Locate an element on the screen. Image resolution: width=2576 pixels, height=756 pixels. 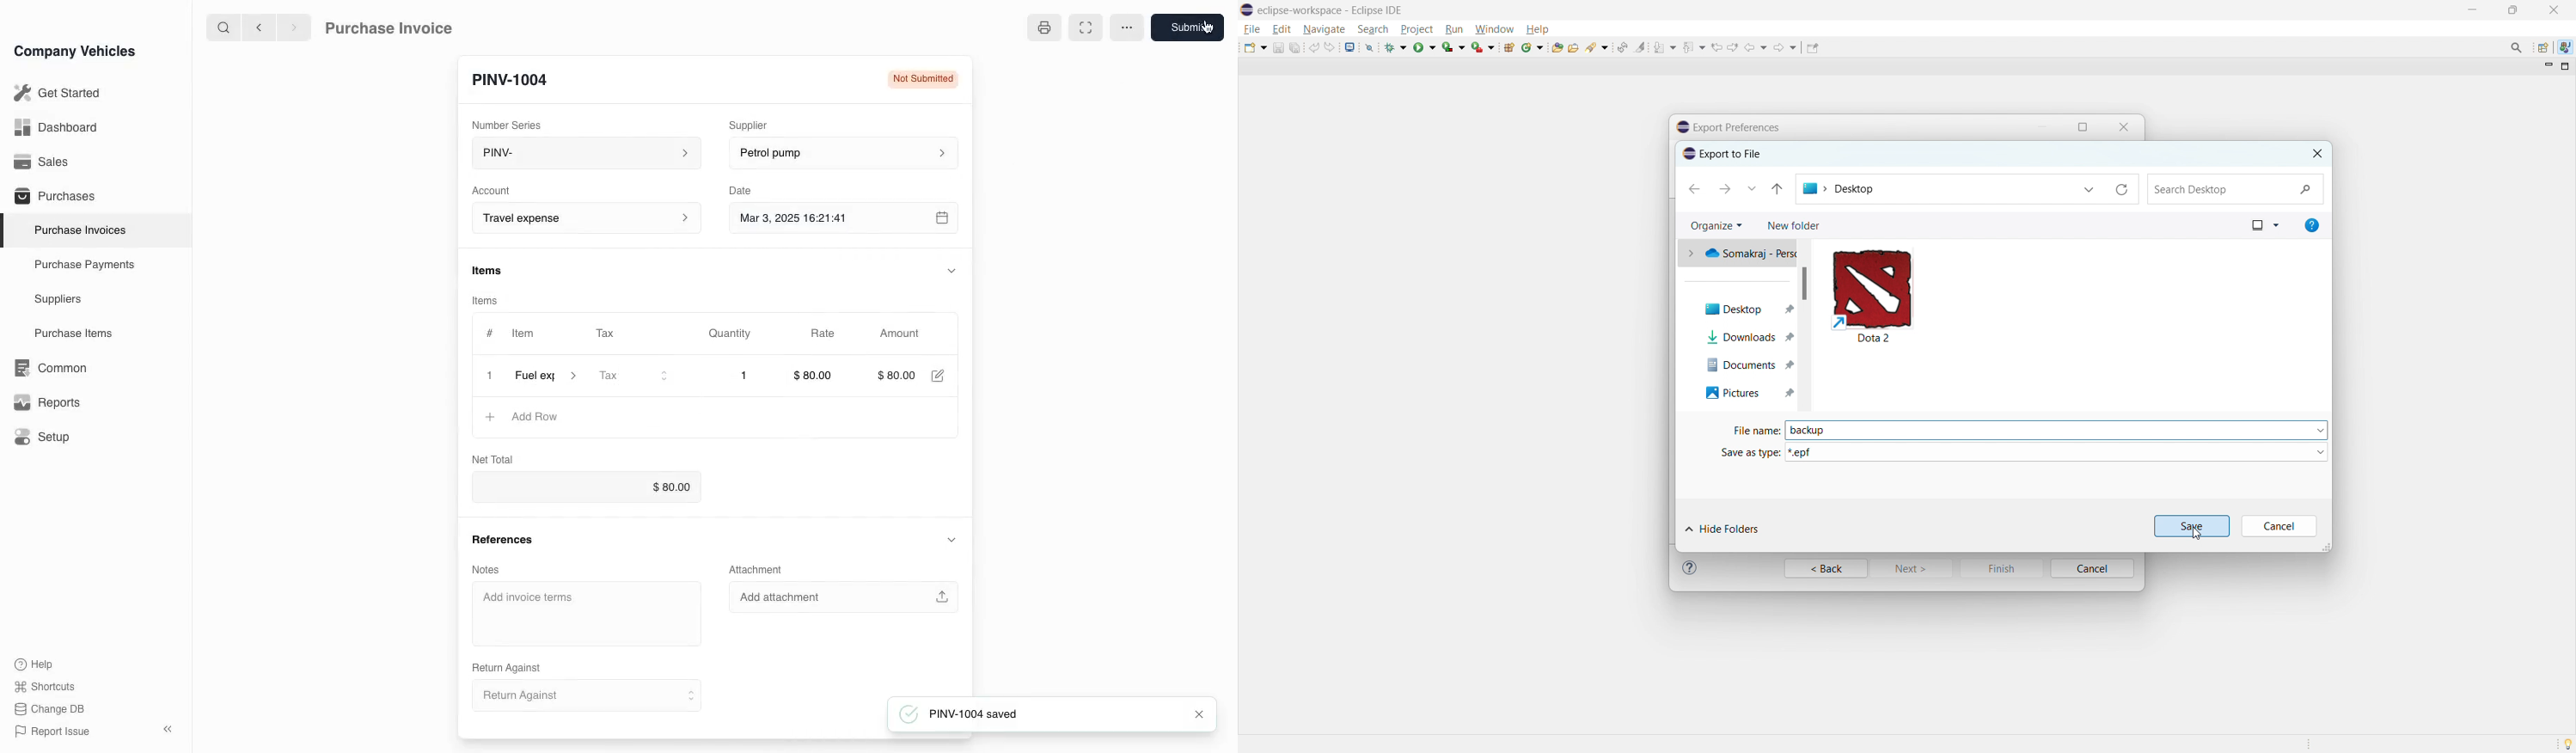
Save as type is located at coordinates (2023, 451).